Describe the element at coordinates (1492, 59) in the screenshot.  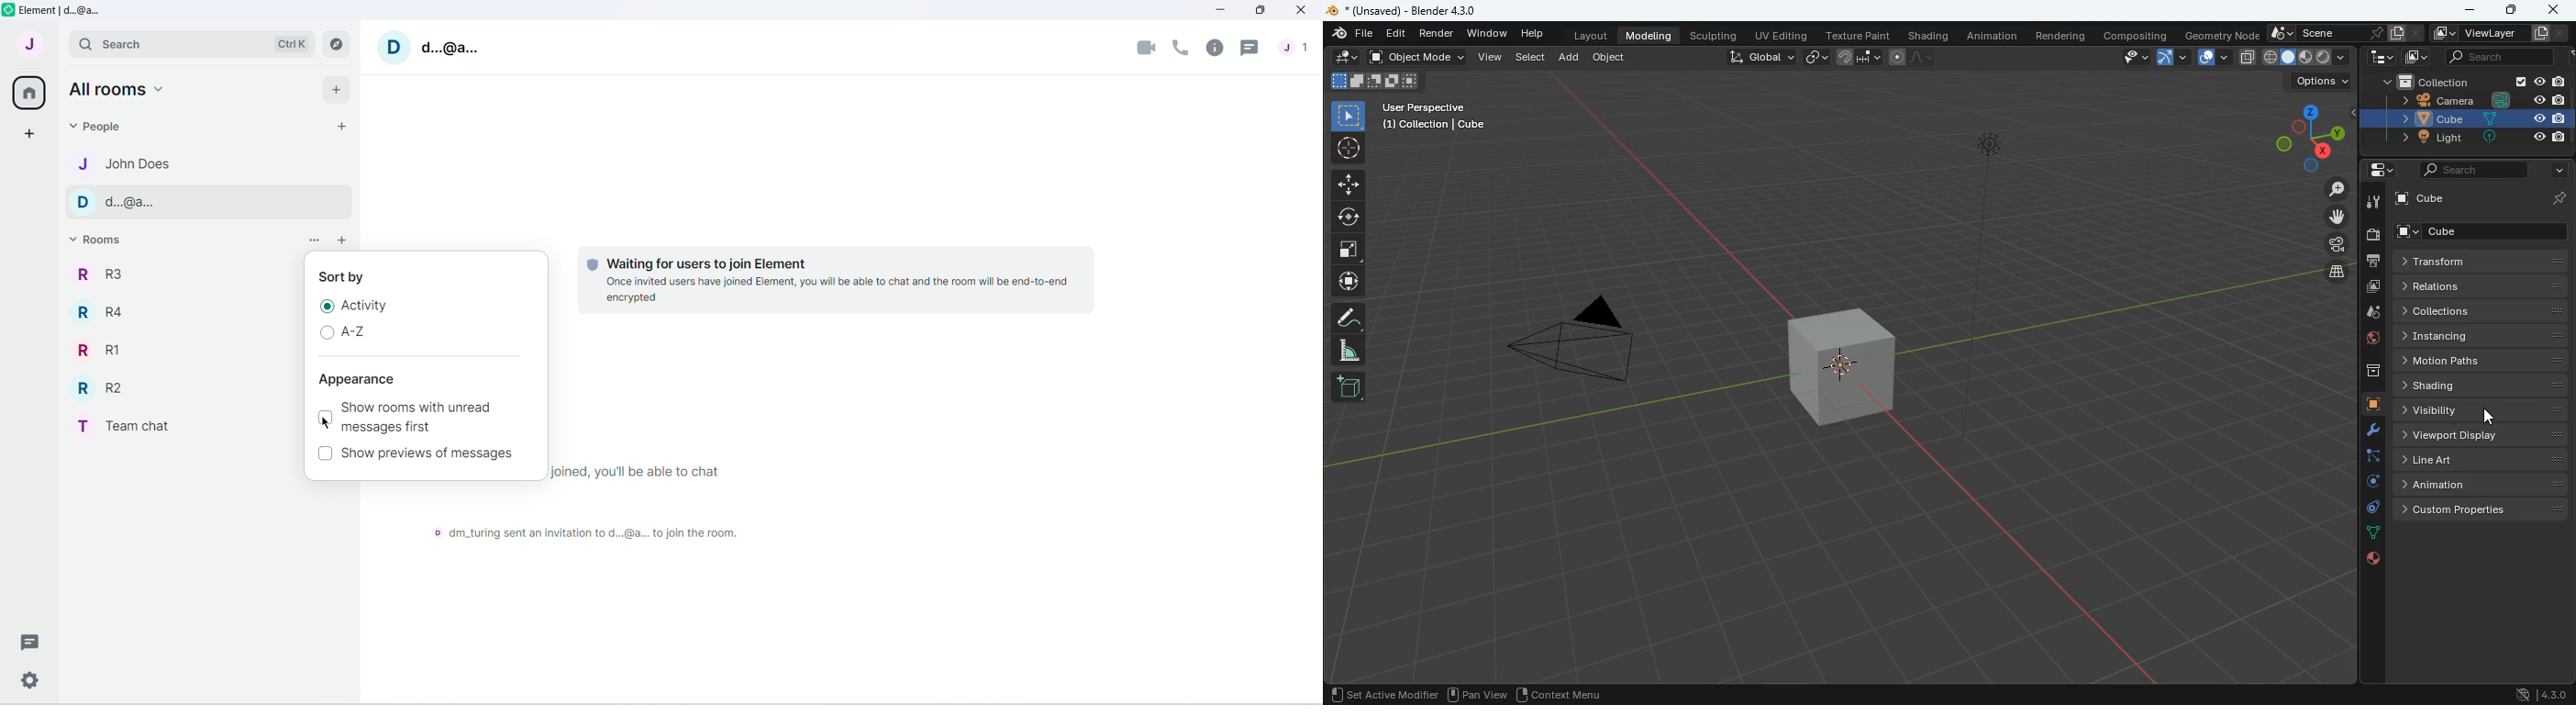
I see `view` at that location.